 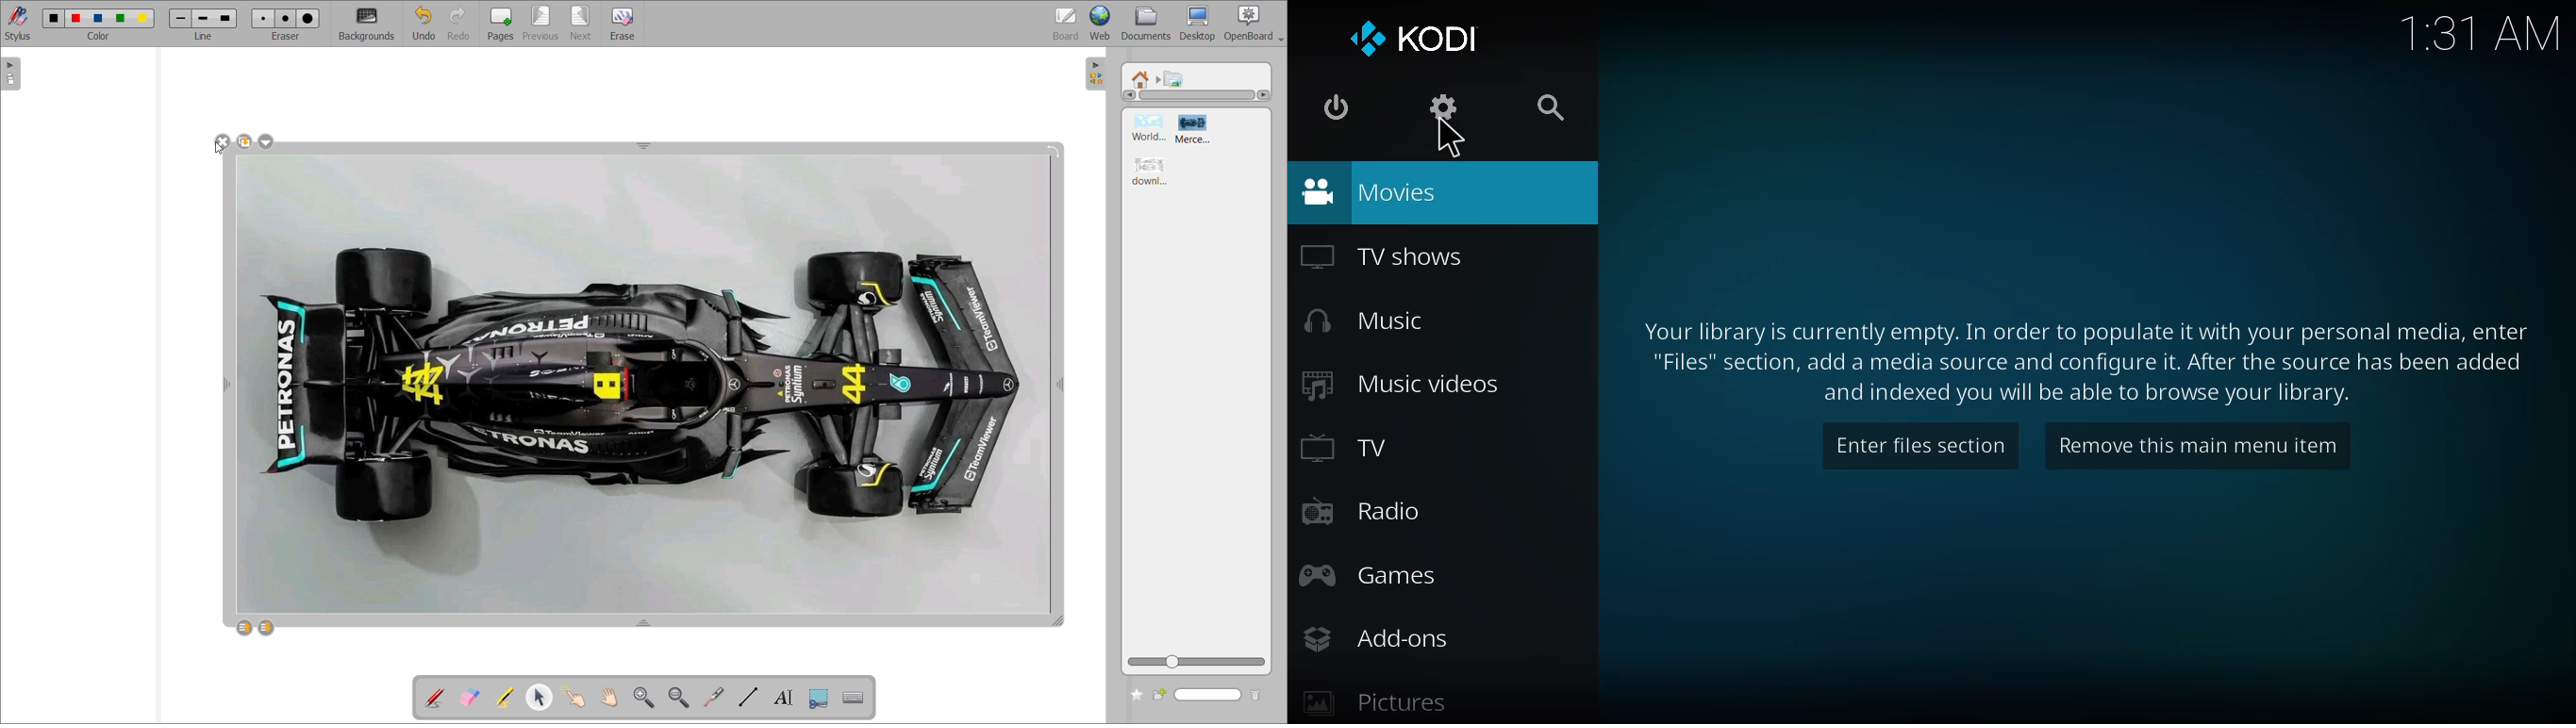 What do you see at coordinates (368, 22) in the screenshot?
I see `background` at bounding box center [368, 22].